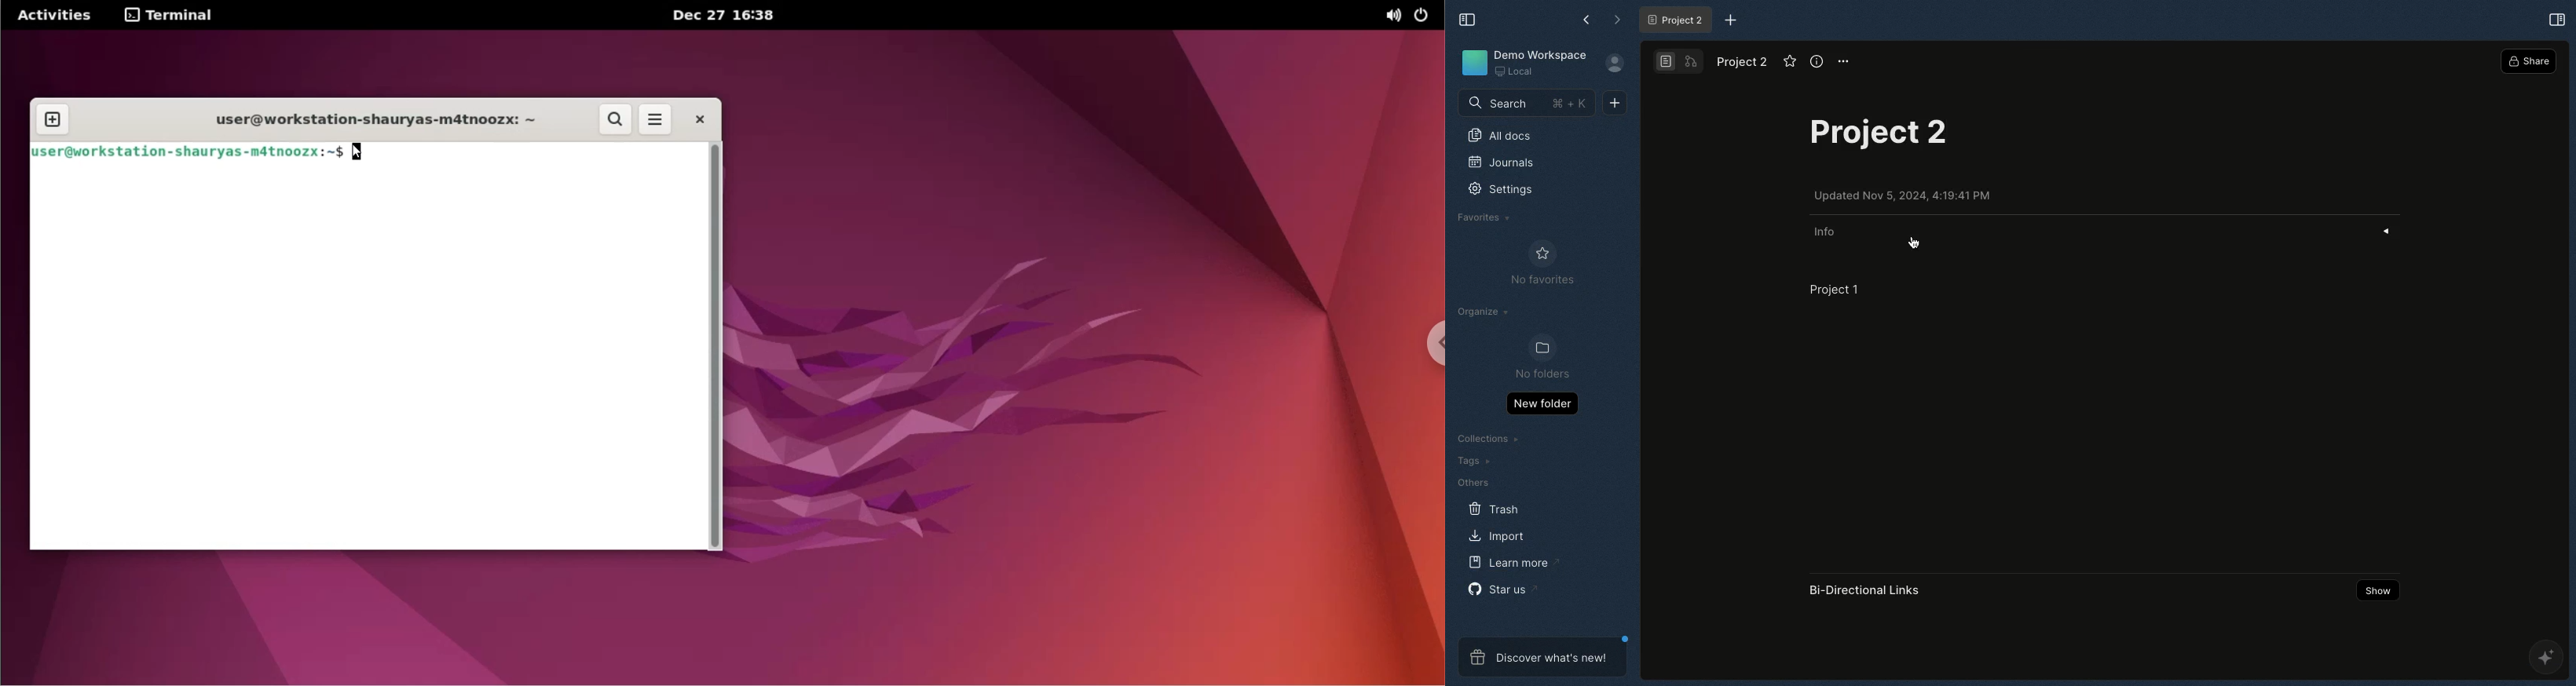 Image resolution: width=2576 pixels, height=700 pixels. What do you see at coordinates (1620, 102) in the screenshot?
I see `New doc` at bounding box center [1620, 102].